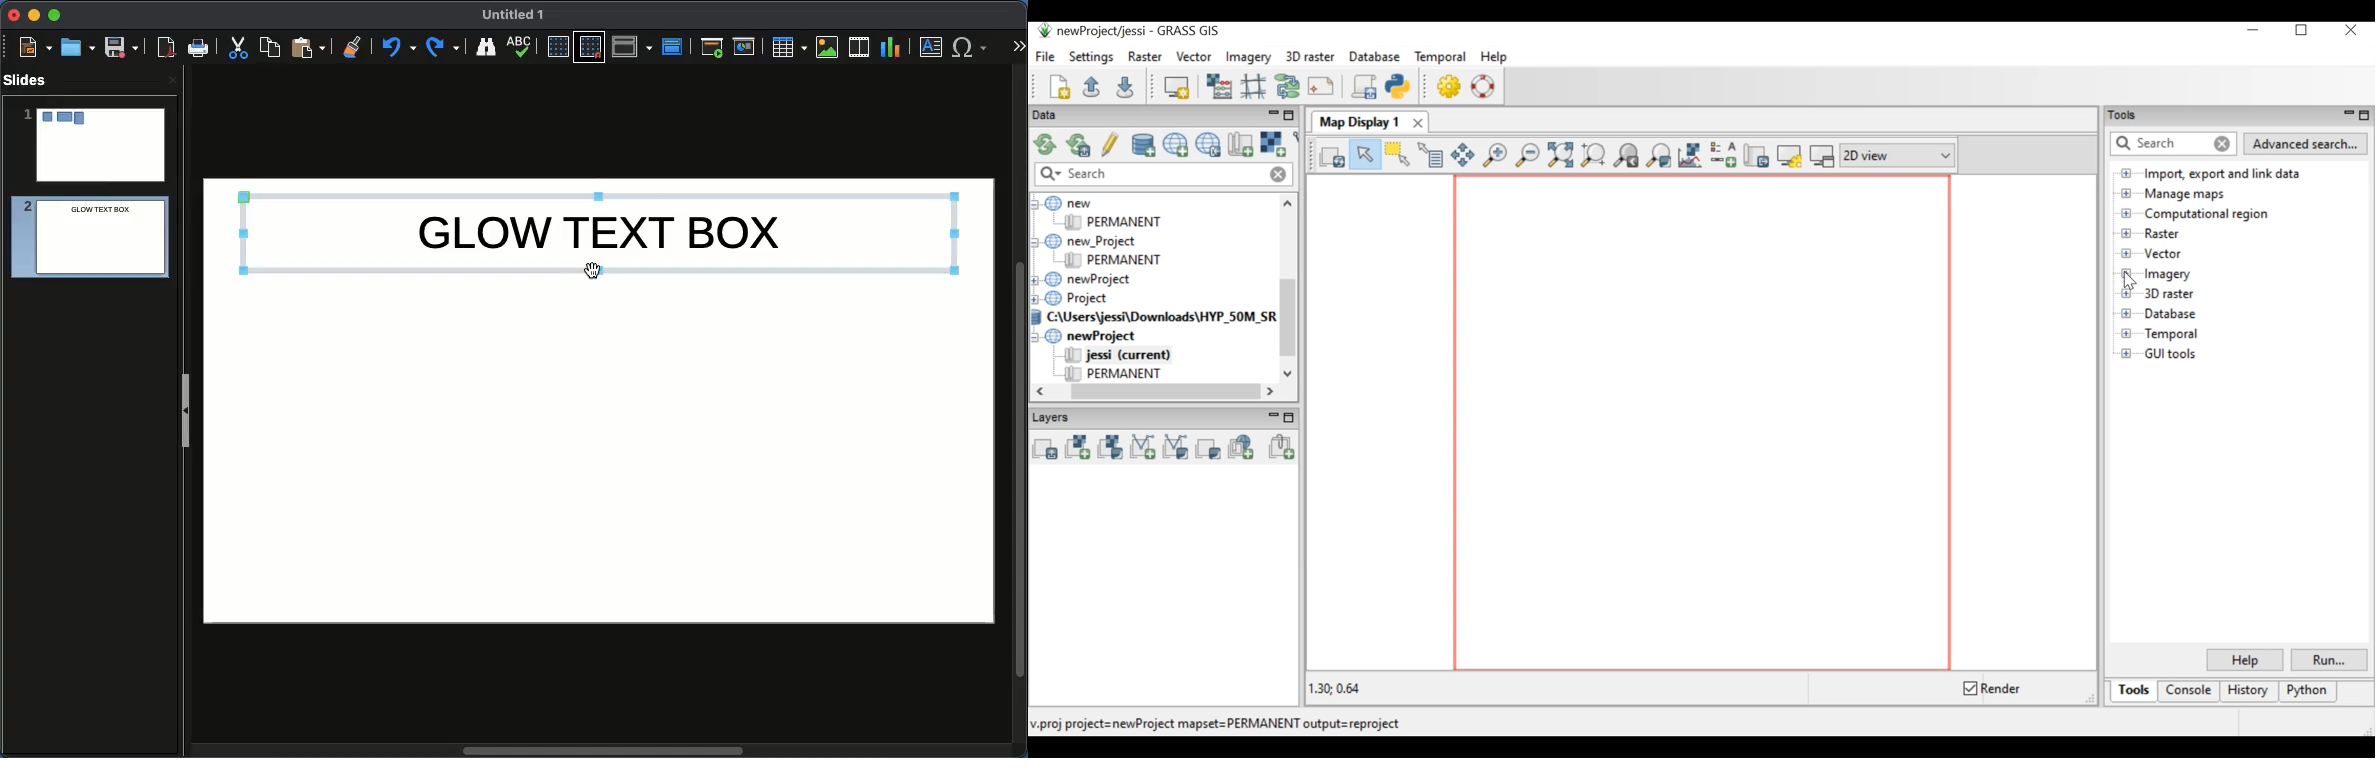 This screenshot has height=784, width=2380. What do you see at coordinates (55, 17) in the screenshot?
I see `Maximize` at bounding box center [55, 17].